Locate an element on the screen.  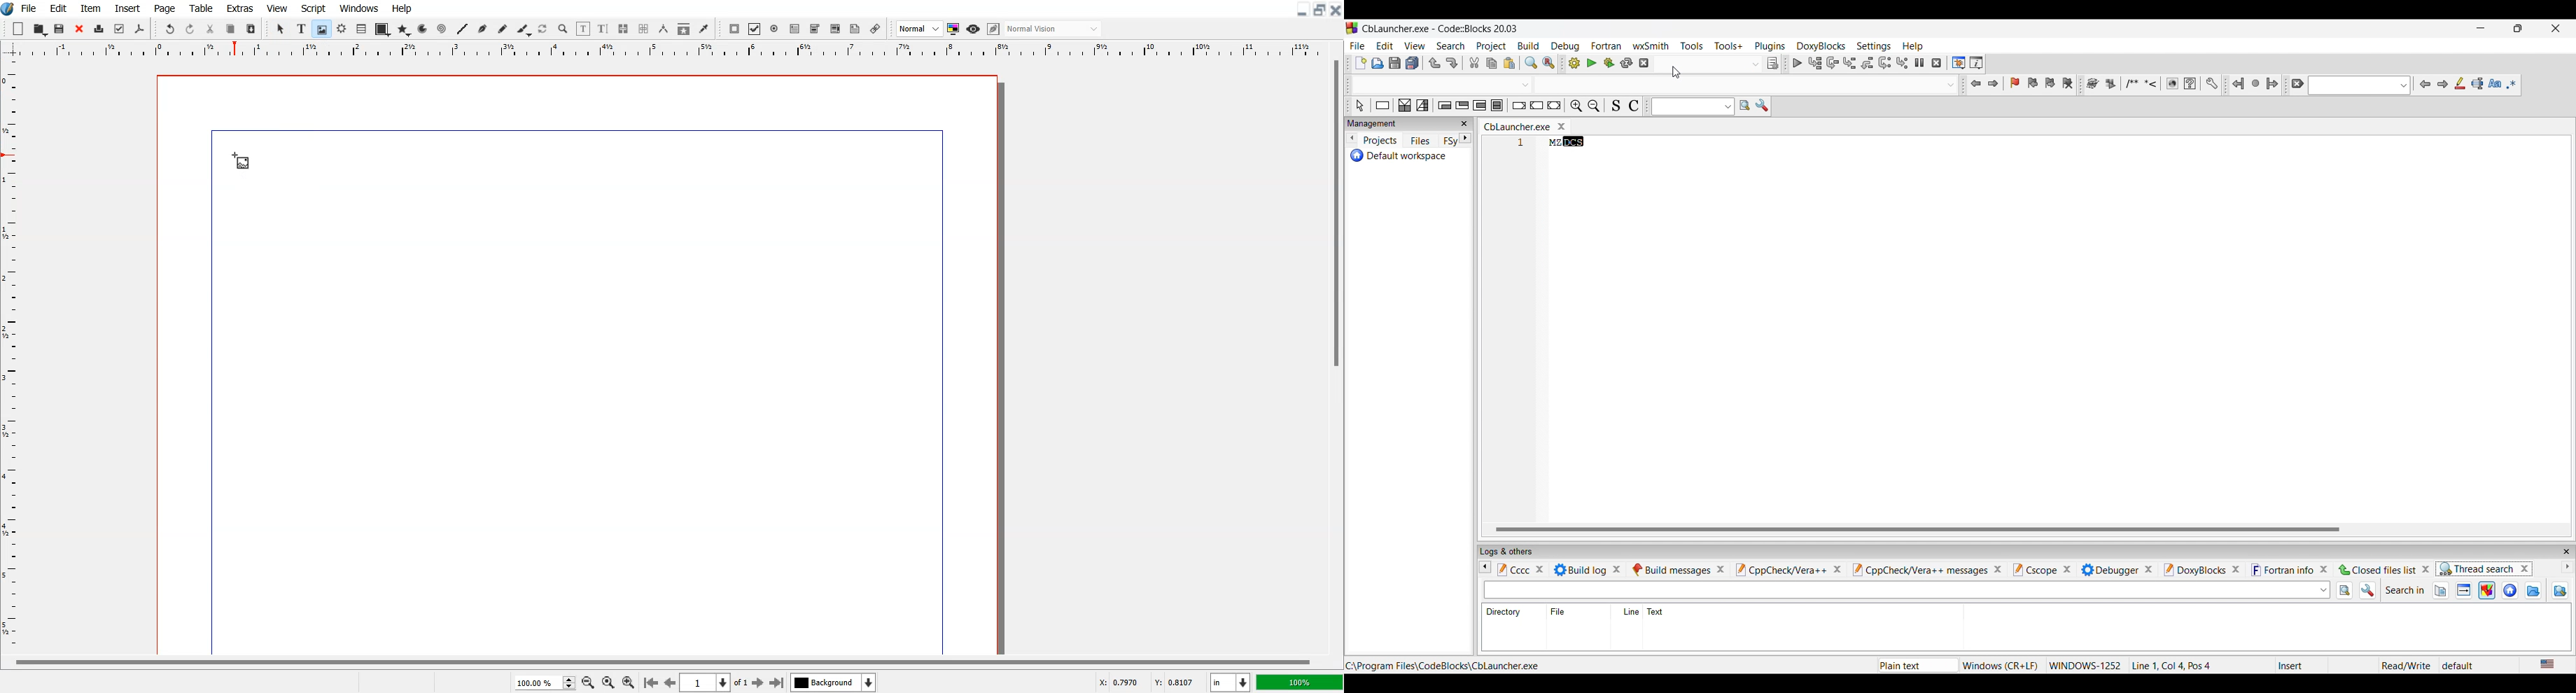
PDF List Box is located at coordinates (836, 29).